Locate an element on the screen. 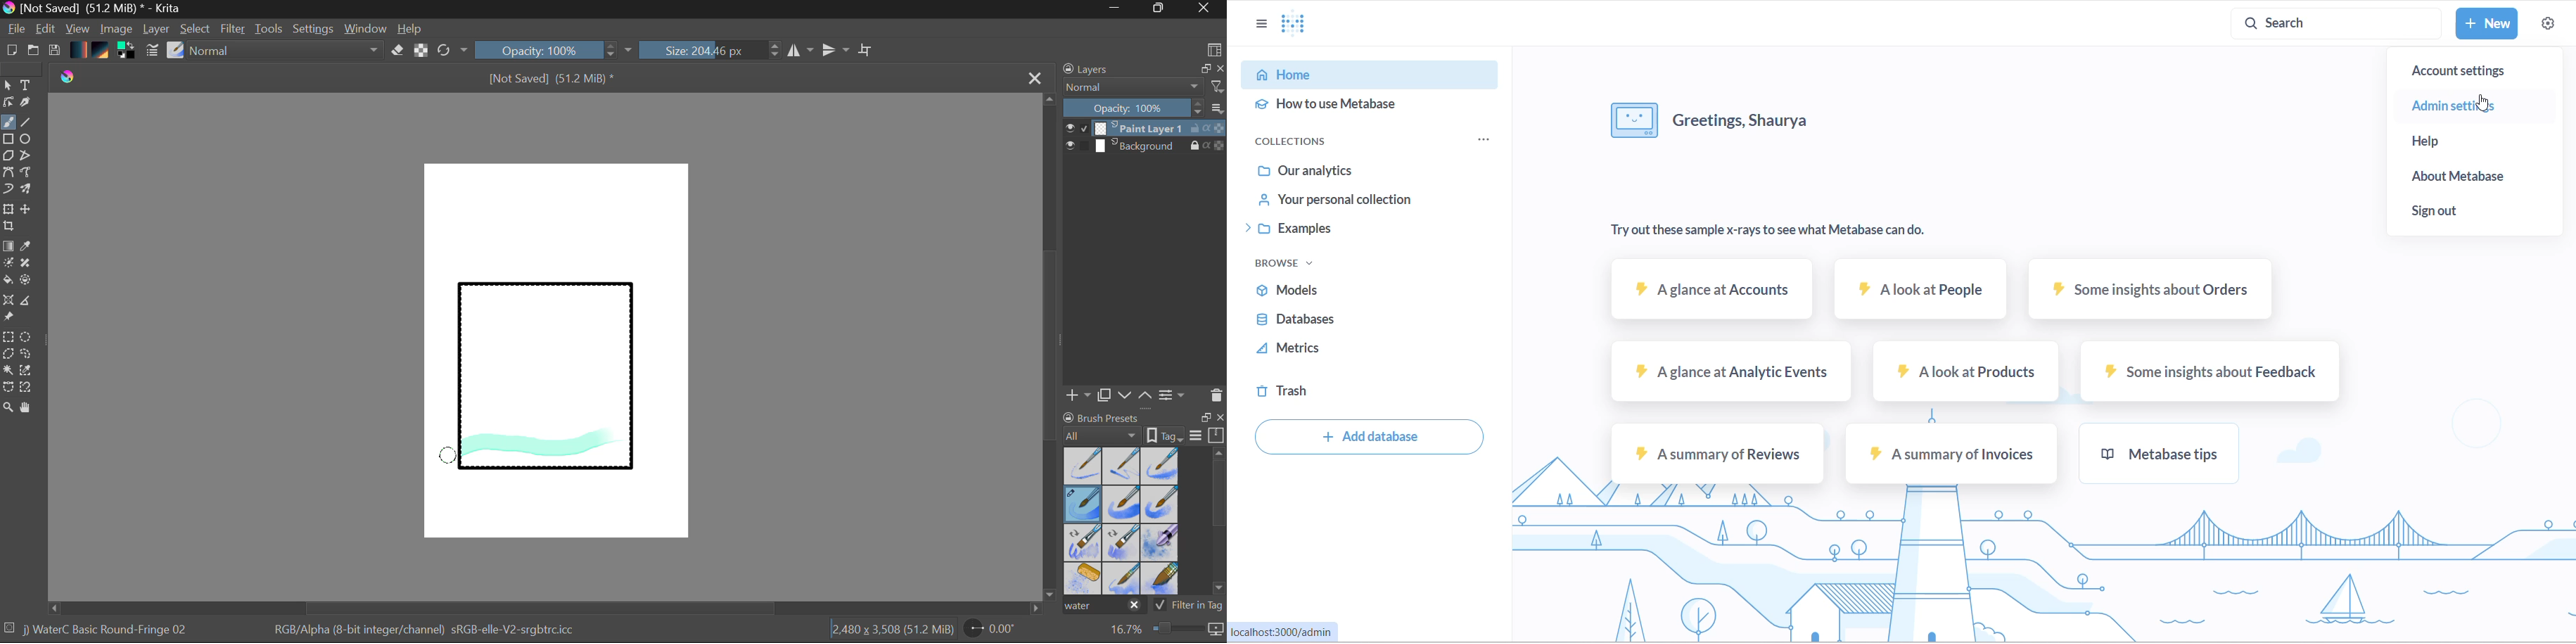 This screenshot has width=2576, height=644. Brush presets docket is located at coordinates (1144, 426).